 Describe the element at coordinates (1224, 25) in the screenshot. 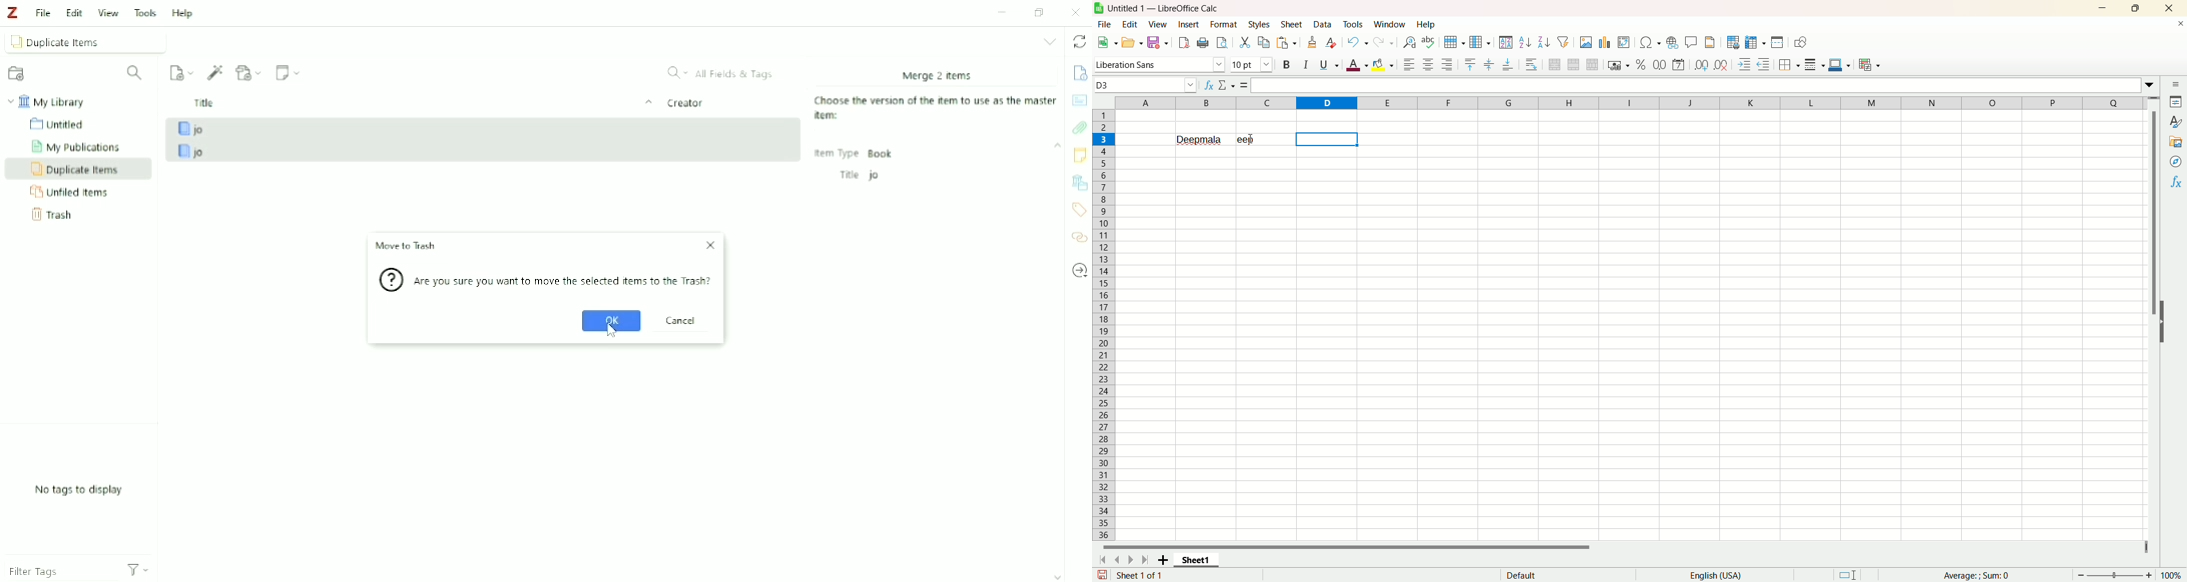

I see `Format` at that location.